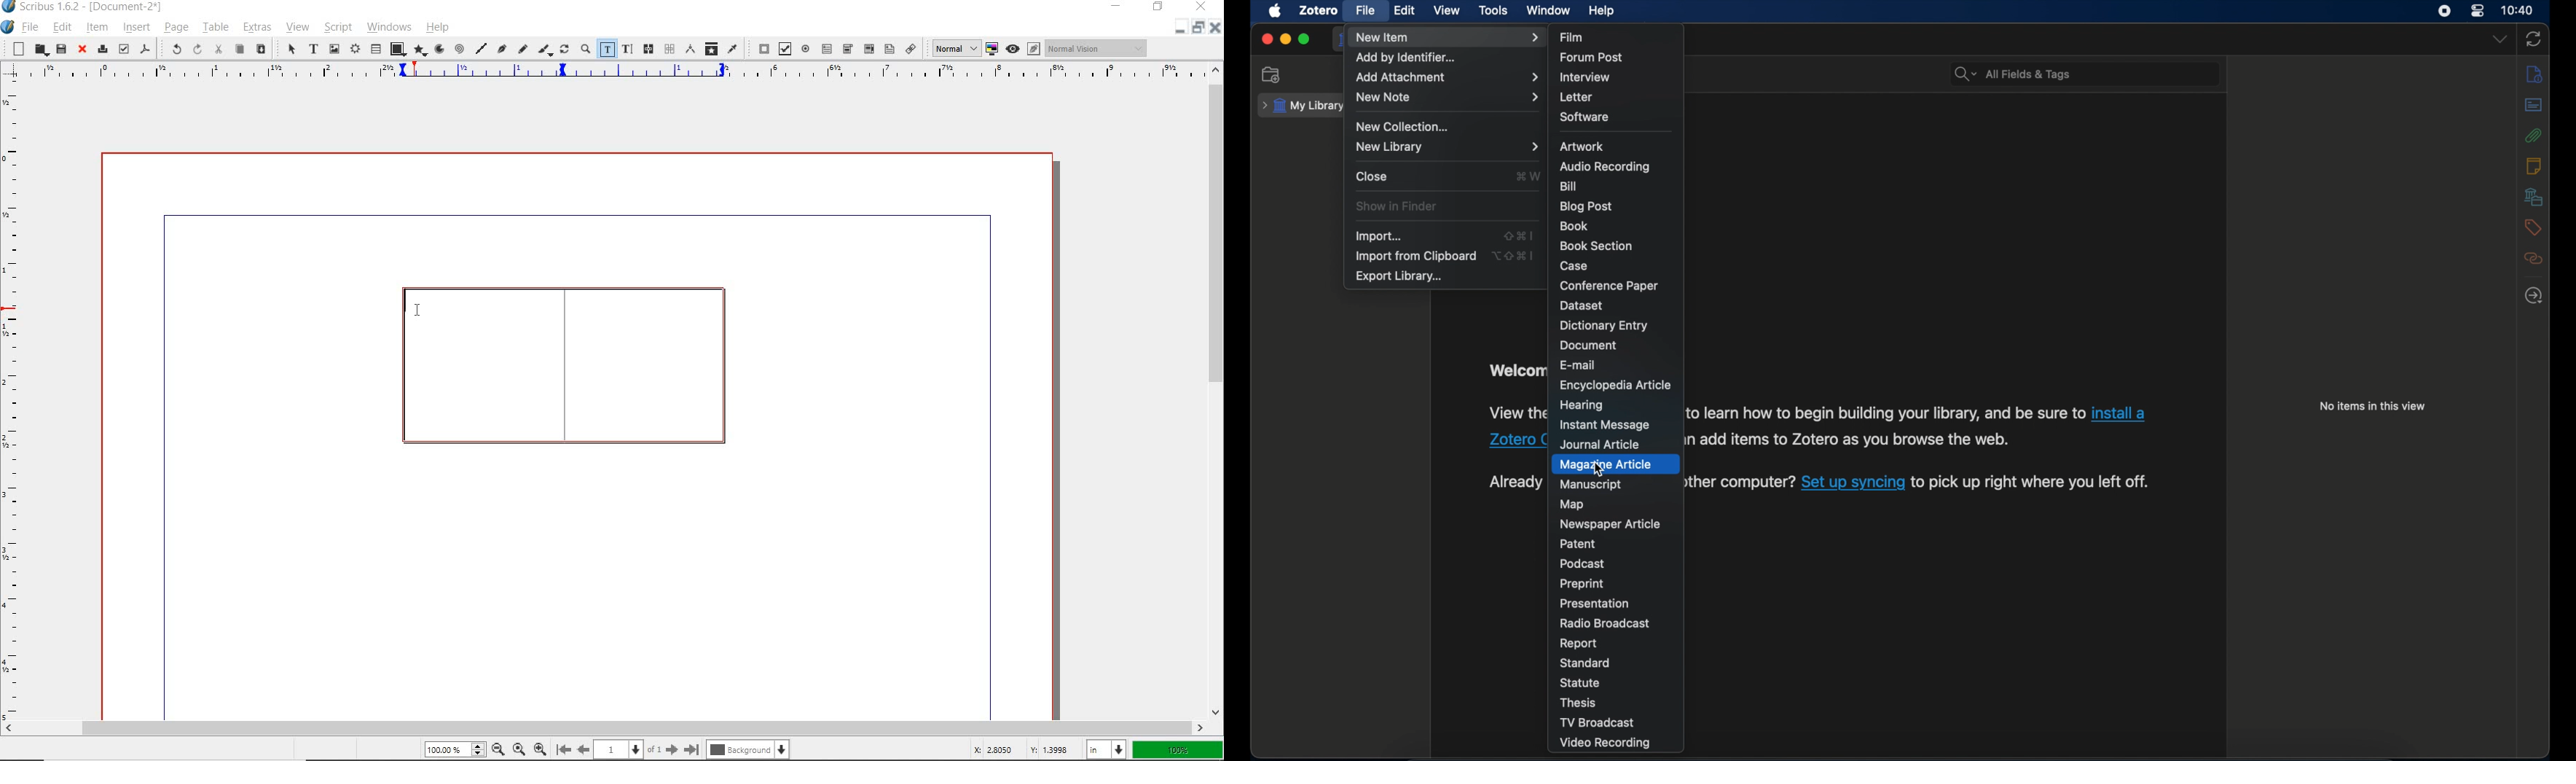  What do you see at coordinates (1118, 7) in the screenshot?
I see `minimize` at bounding box center [1118, 7].